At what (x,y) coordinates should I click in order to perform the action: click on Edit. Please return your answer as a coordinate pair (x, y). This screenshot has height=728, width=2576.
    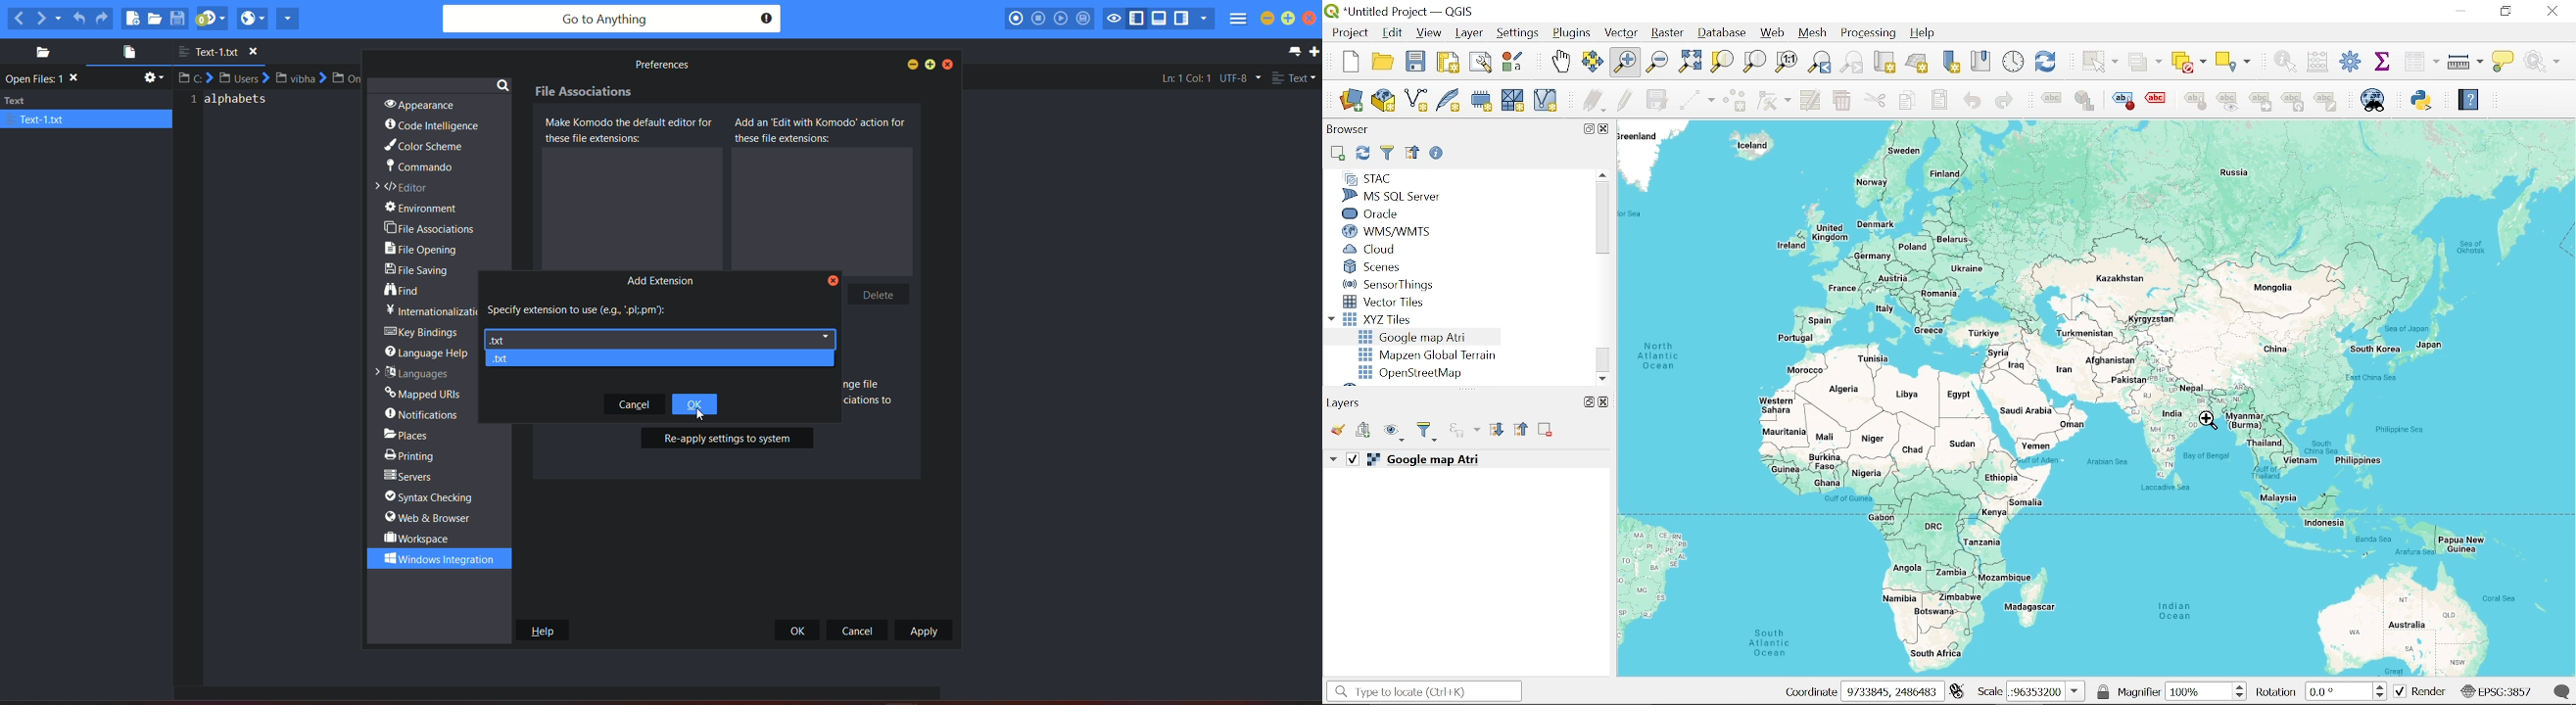
    Looking at the image, I should click on (1393, 33).